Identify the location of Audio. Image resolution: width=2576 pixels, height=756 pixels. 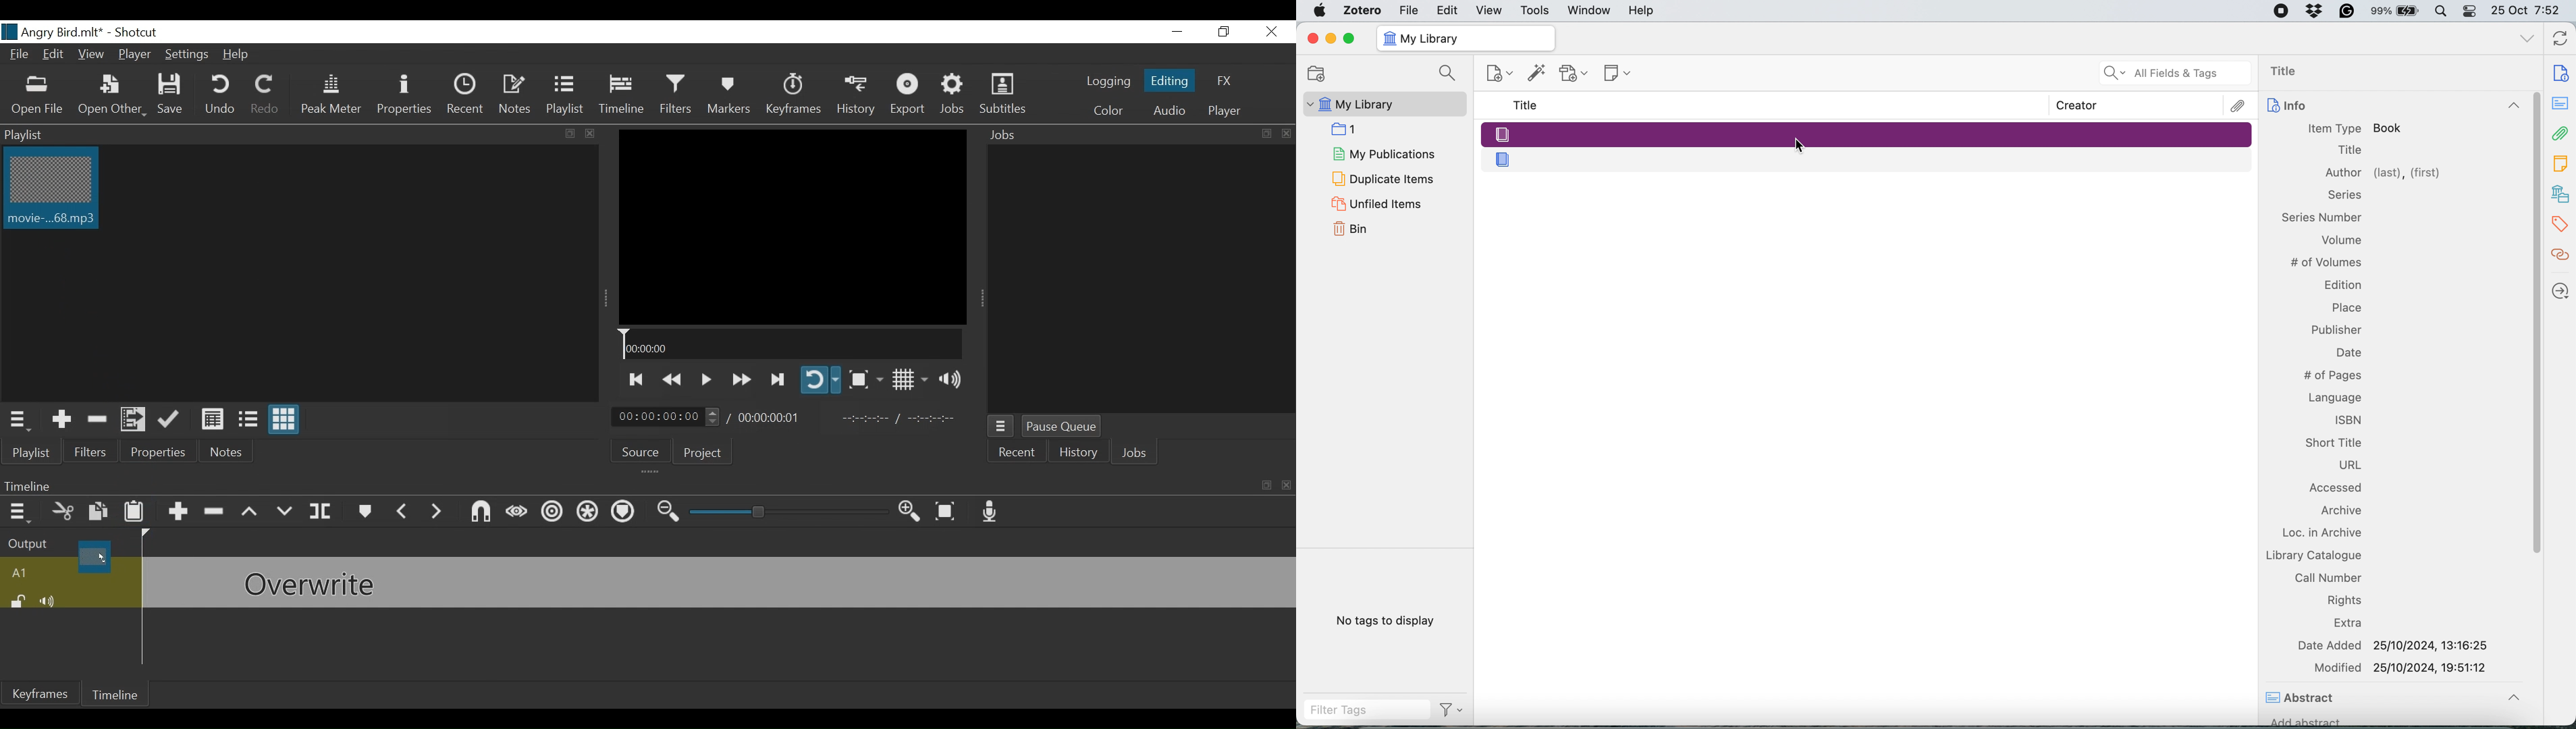
(1169, 110).